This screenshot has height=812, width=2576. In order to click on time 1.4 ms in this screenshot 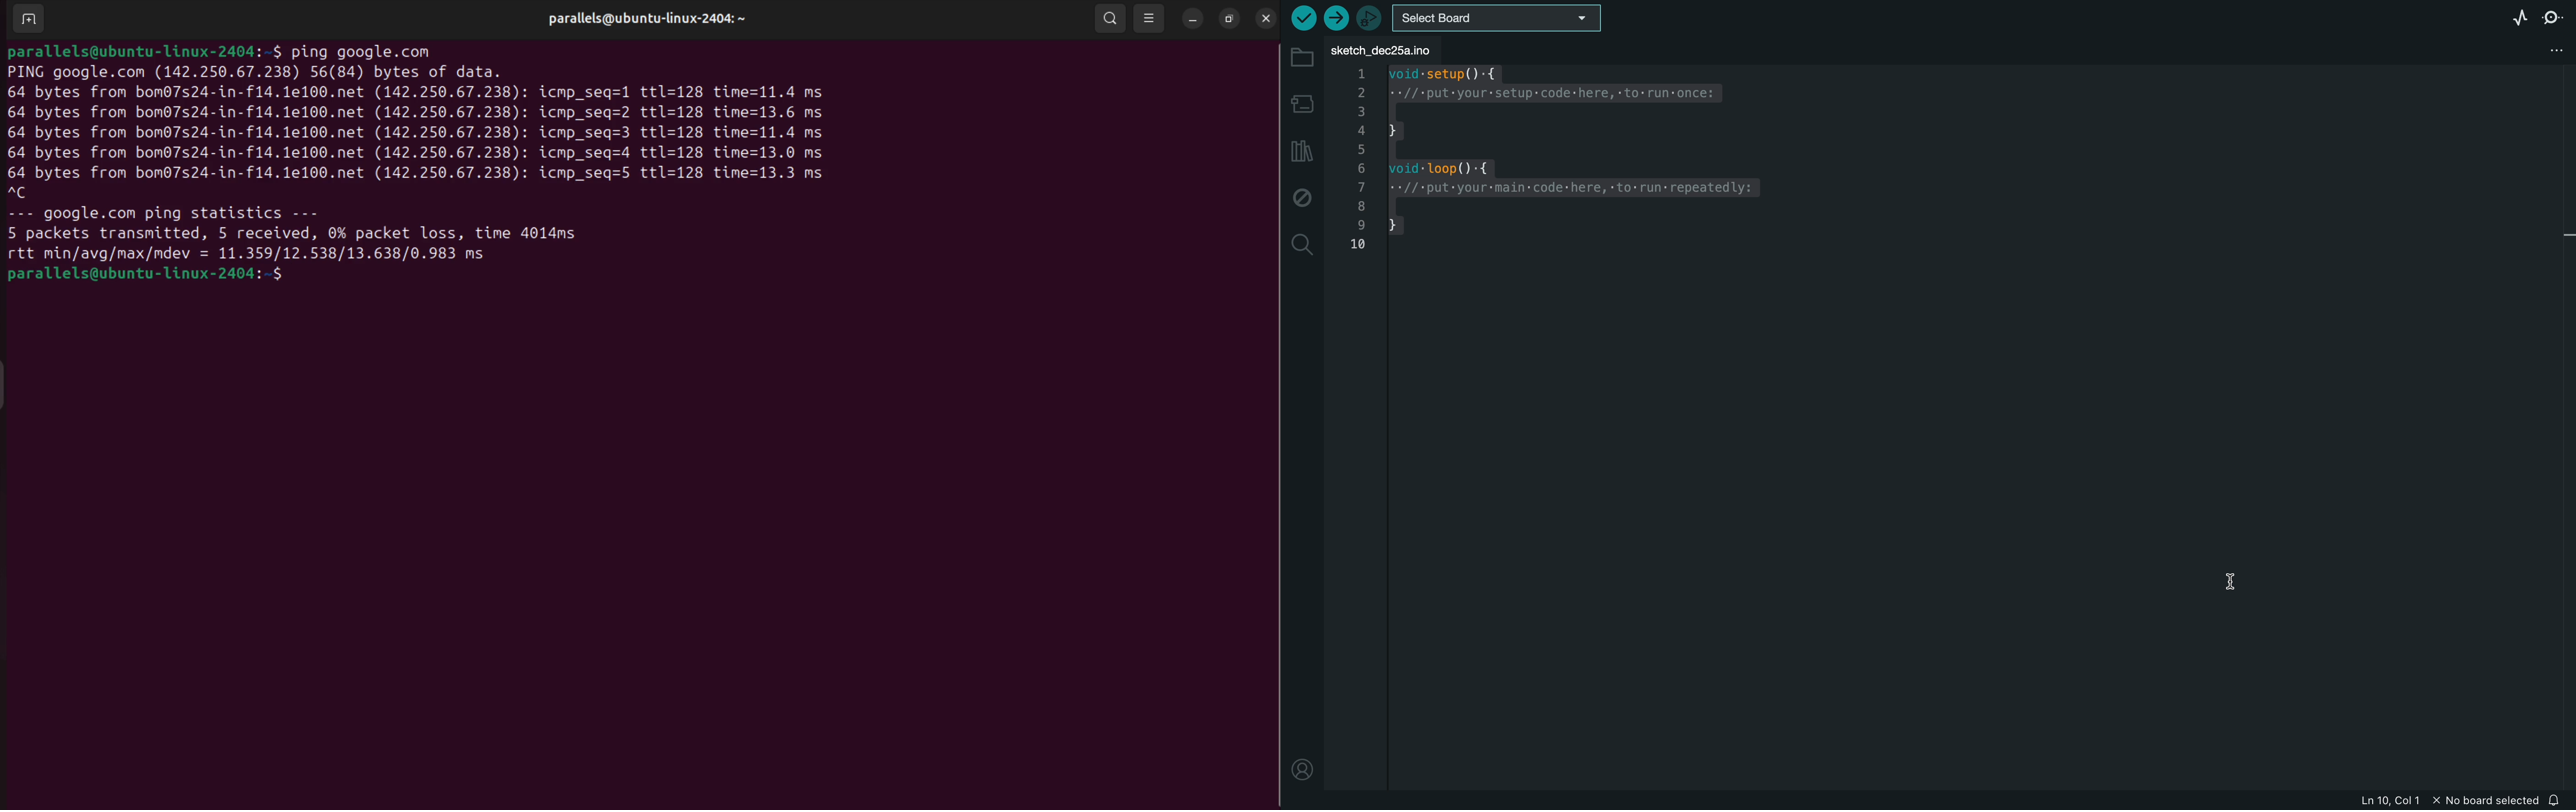, I will do `click(769, 134)`.